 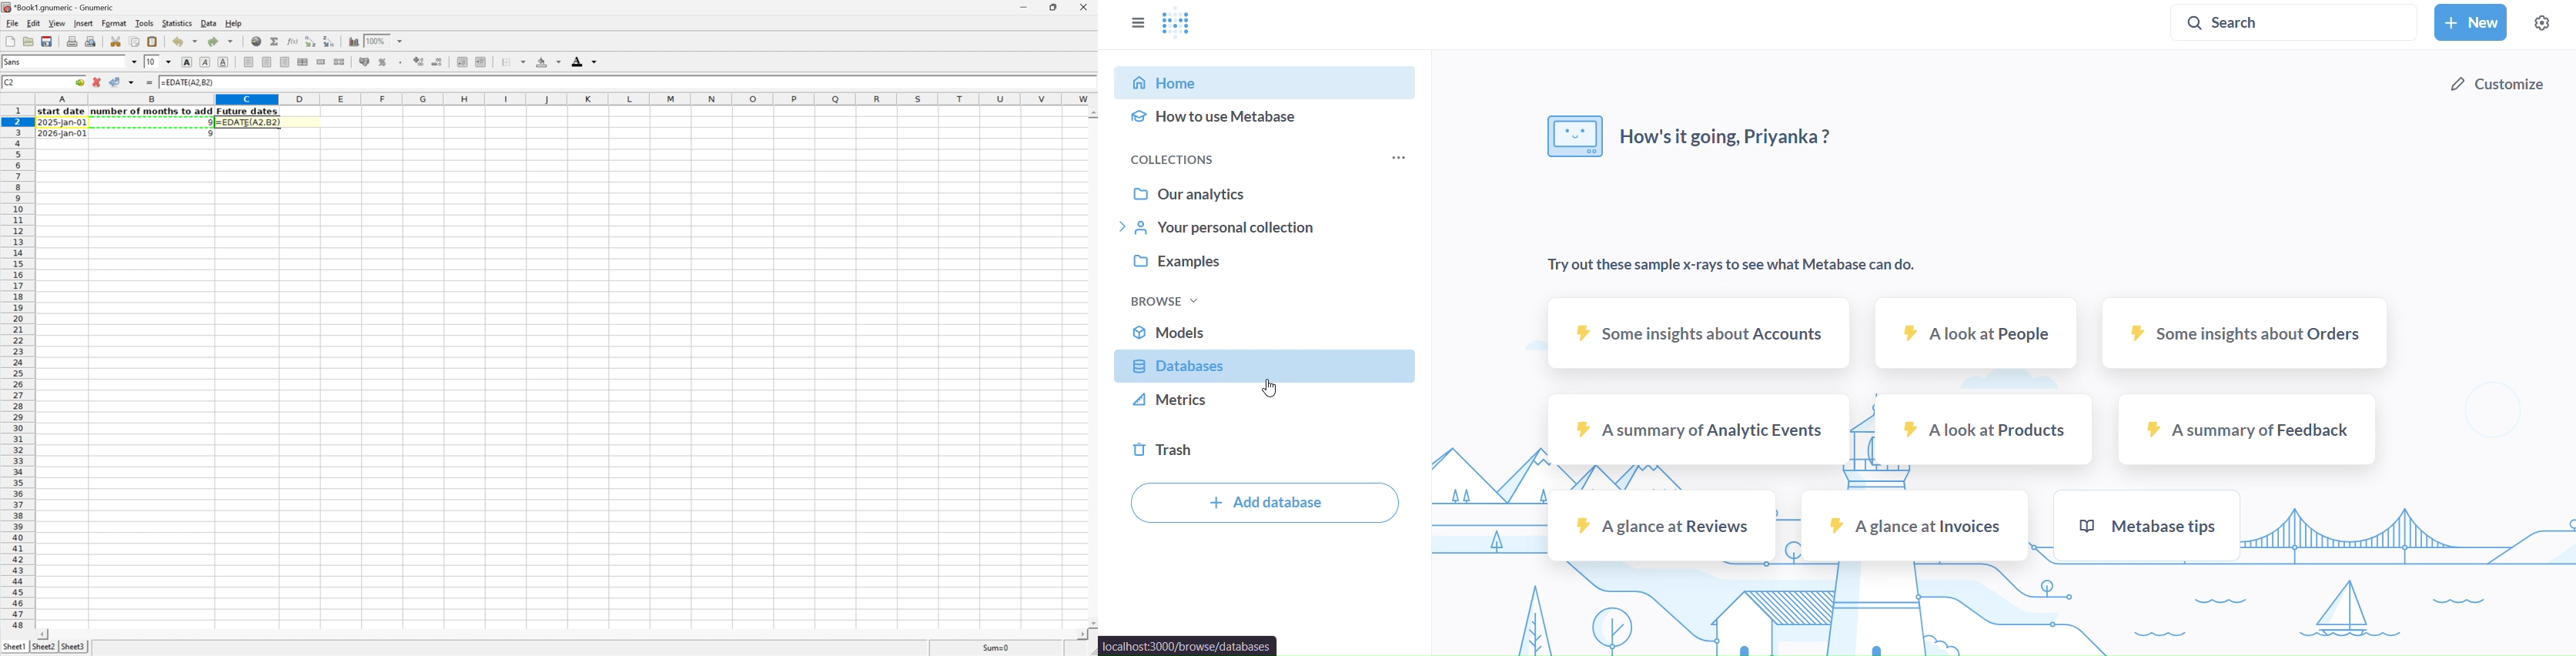 I want to click on Align Left, so click(x=248, y=62).